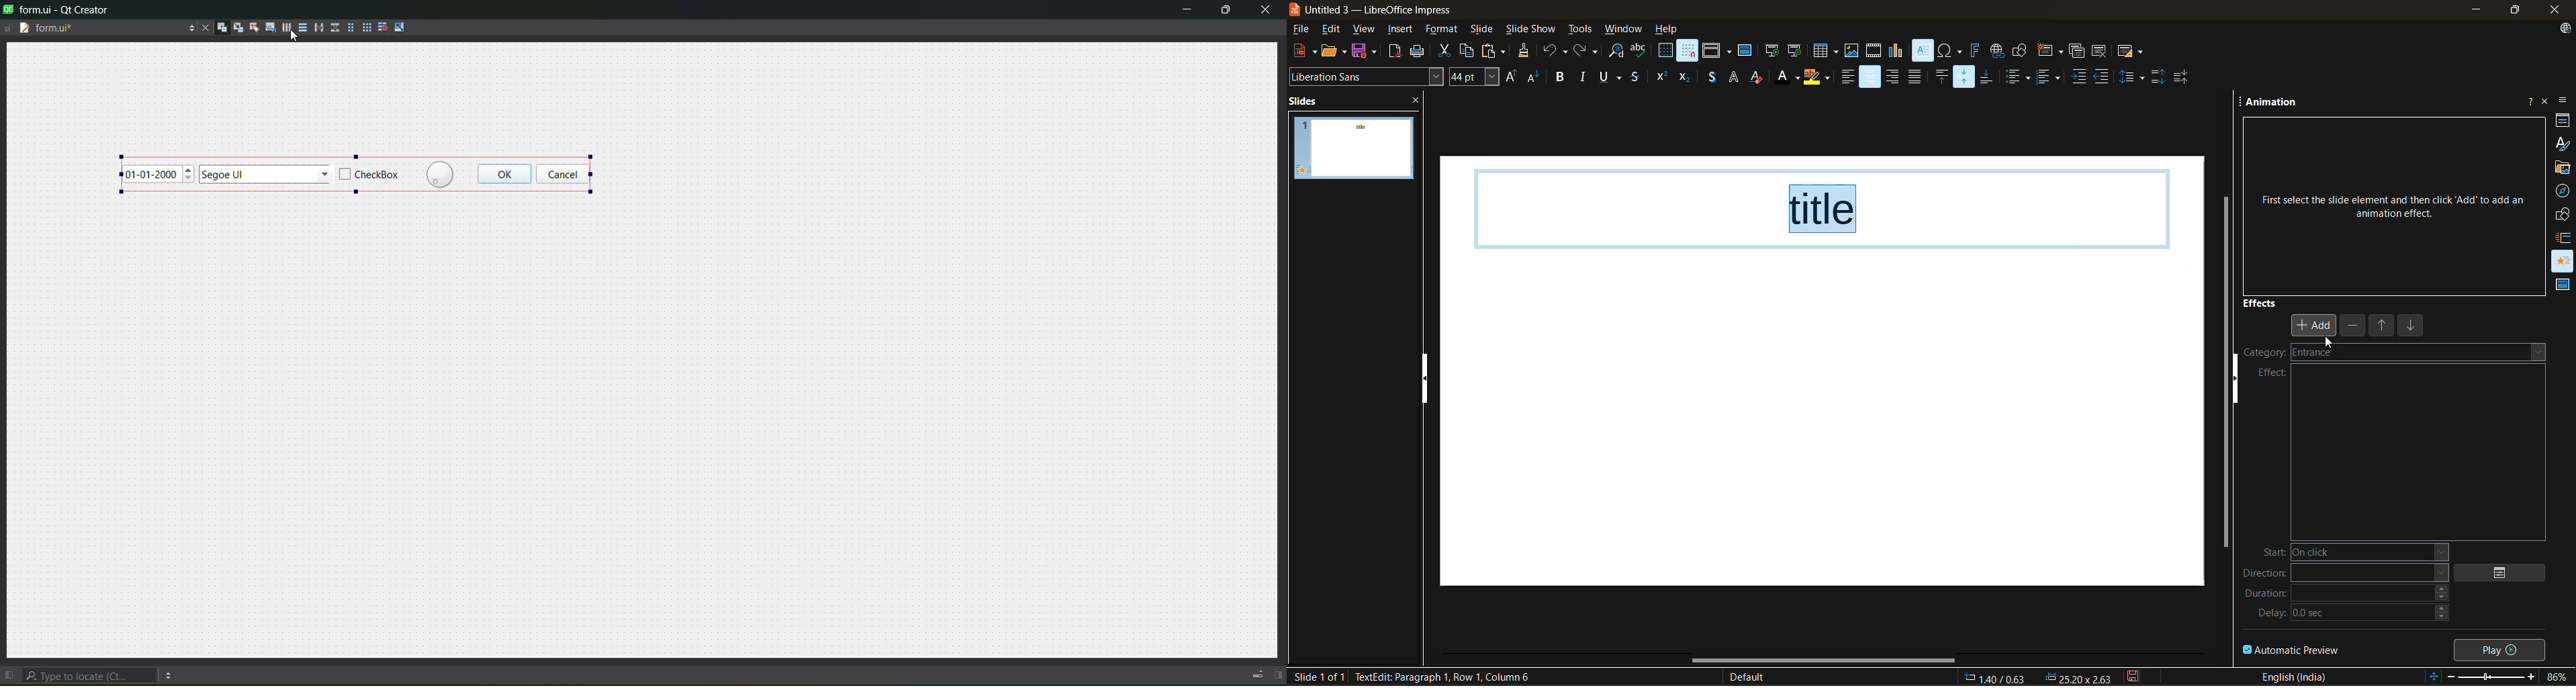 This screenshot has width=2576, height=700. Describe the element at coordinates (251, 27) in the screenshot. I see `buddies` at that location.